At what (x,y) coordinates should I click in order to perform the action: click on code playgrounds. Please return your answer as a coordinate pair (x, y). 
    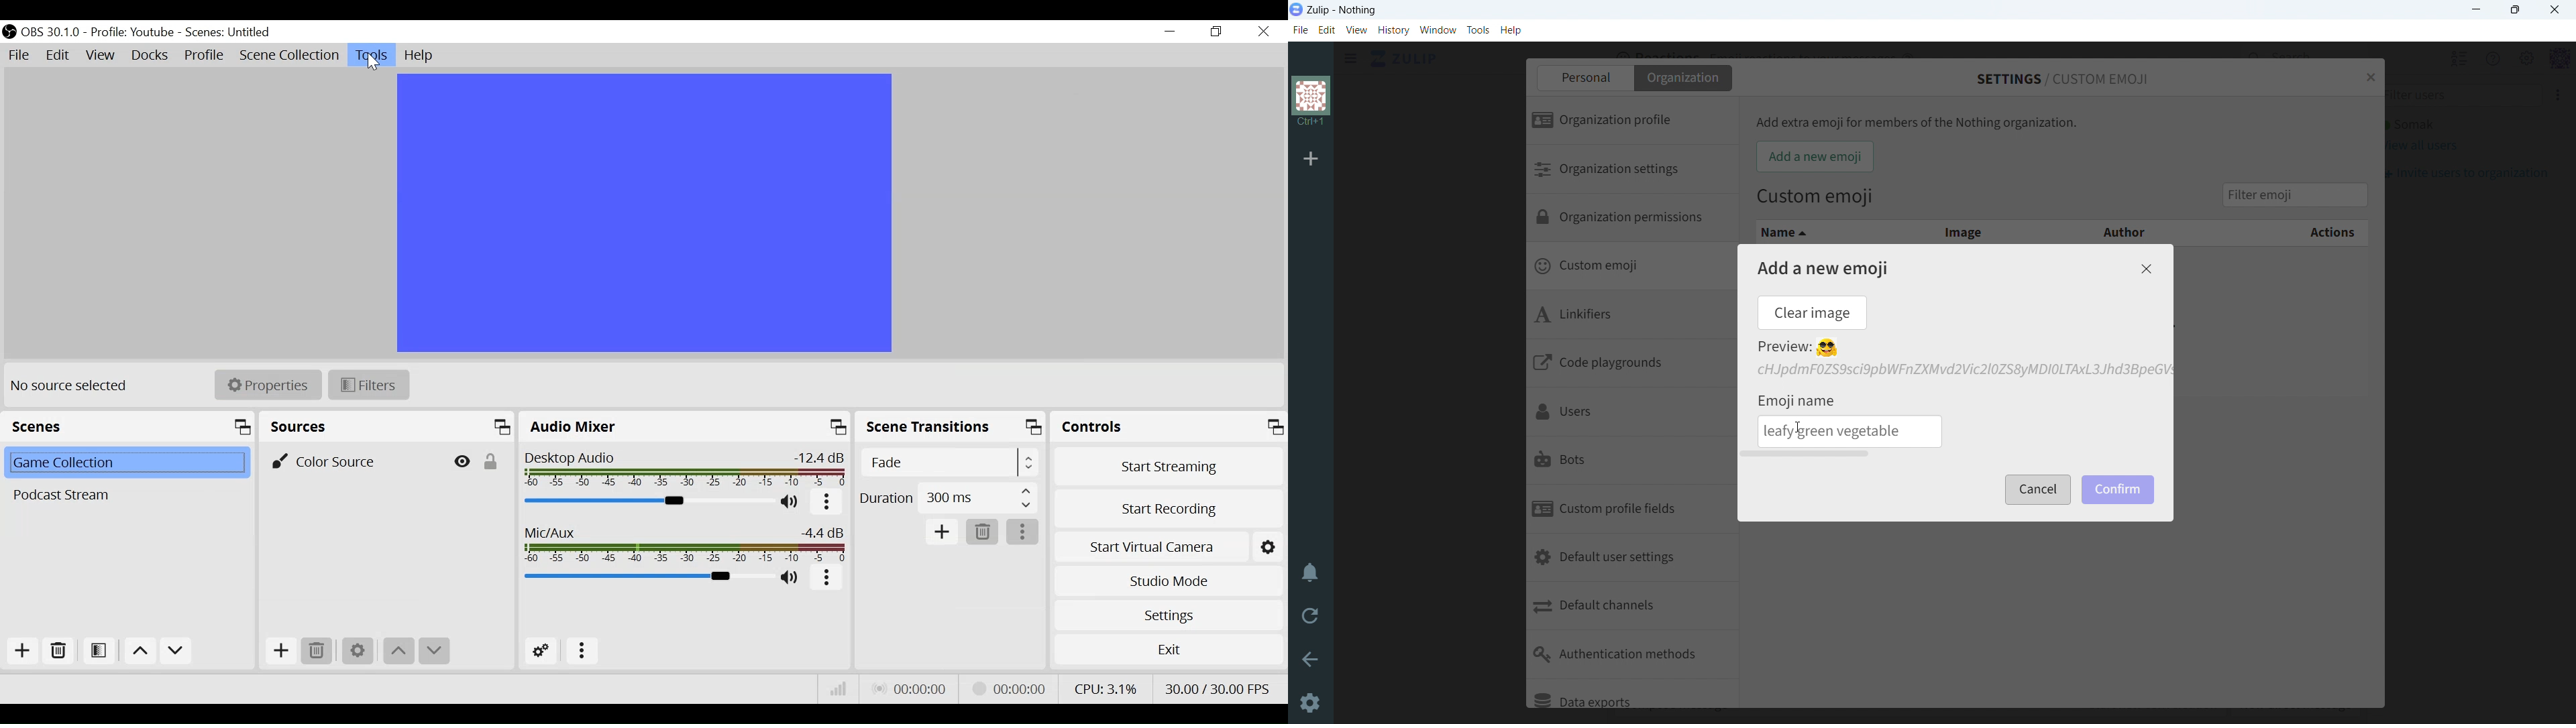
    Looking at the image, I should click on (1632, 365).